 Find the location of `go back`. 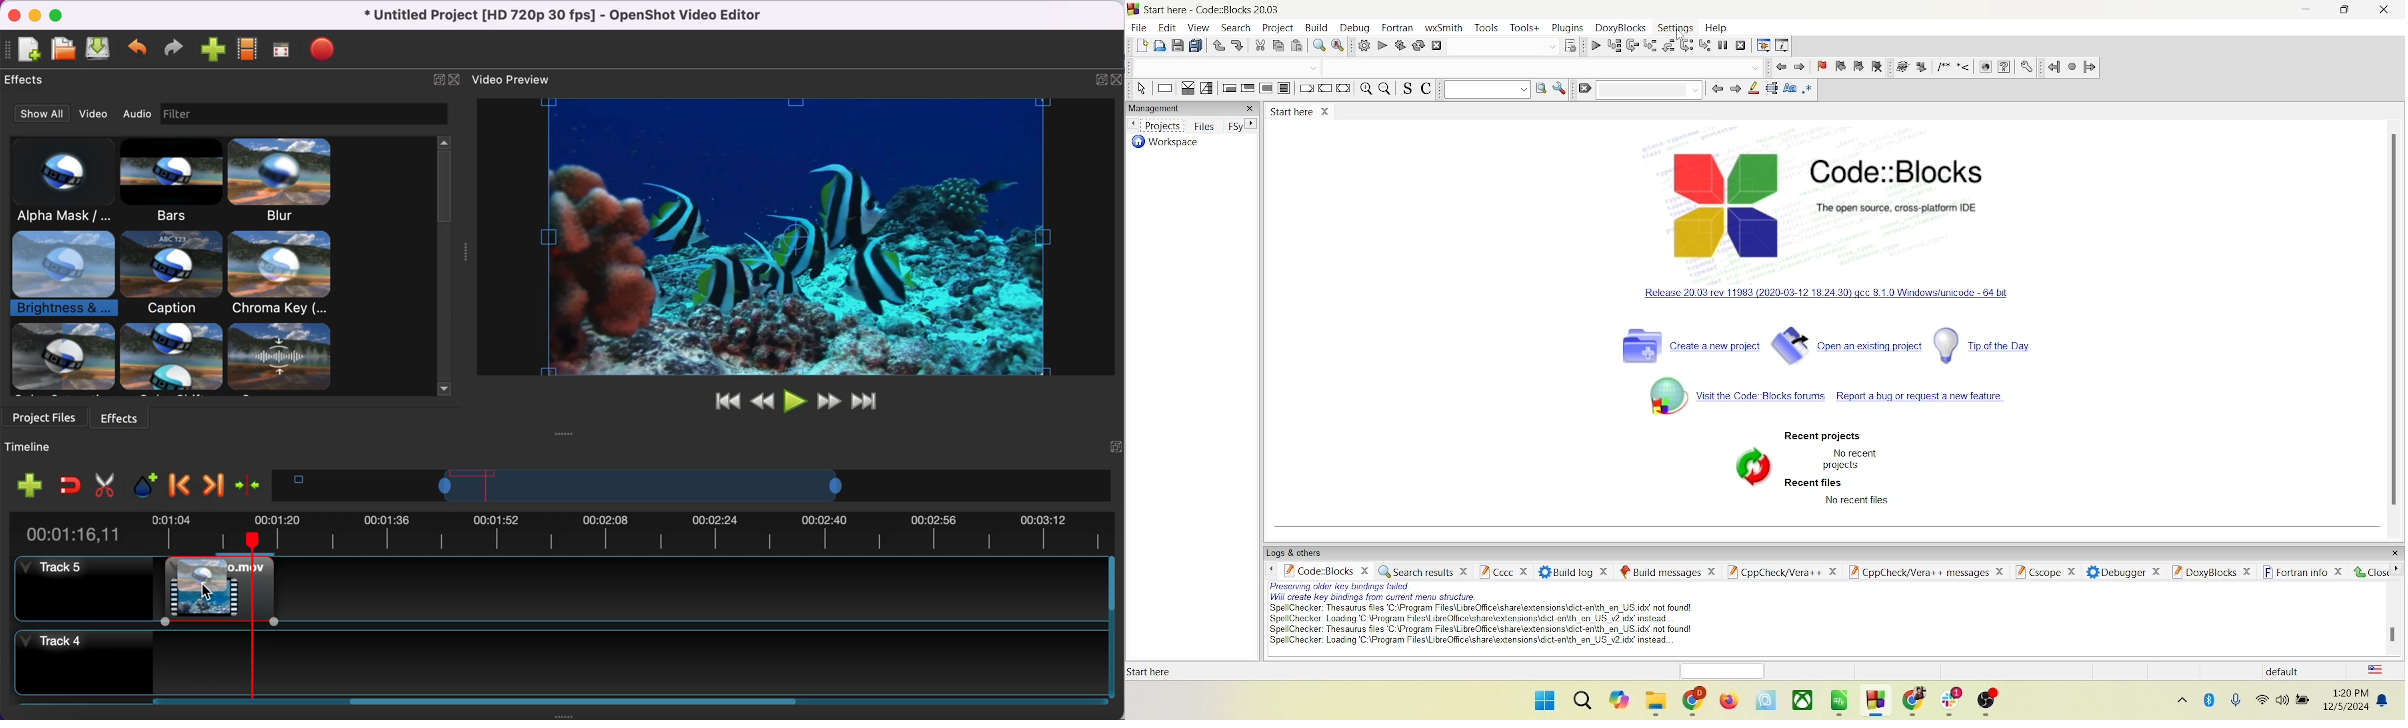

go back is located at coordinates (1716, 91).